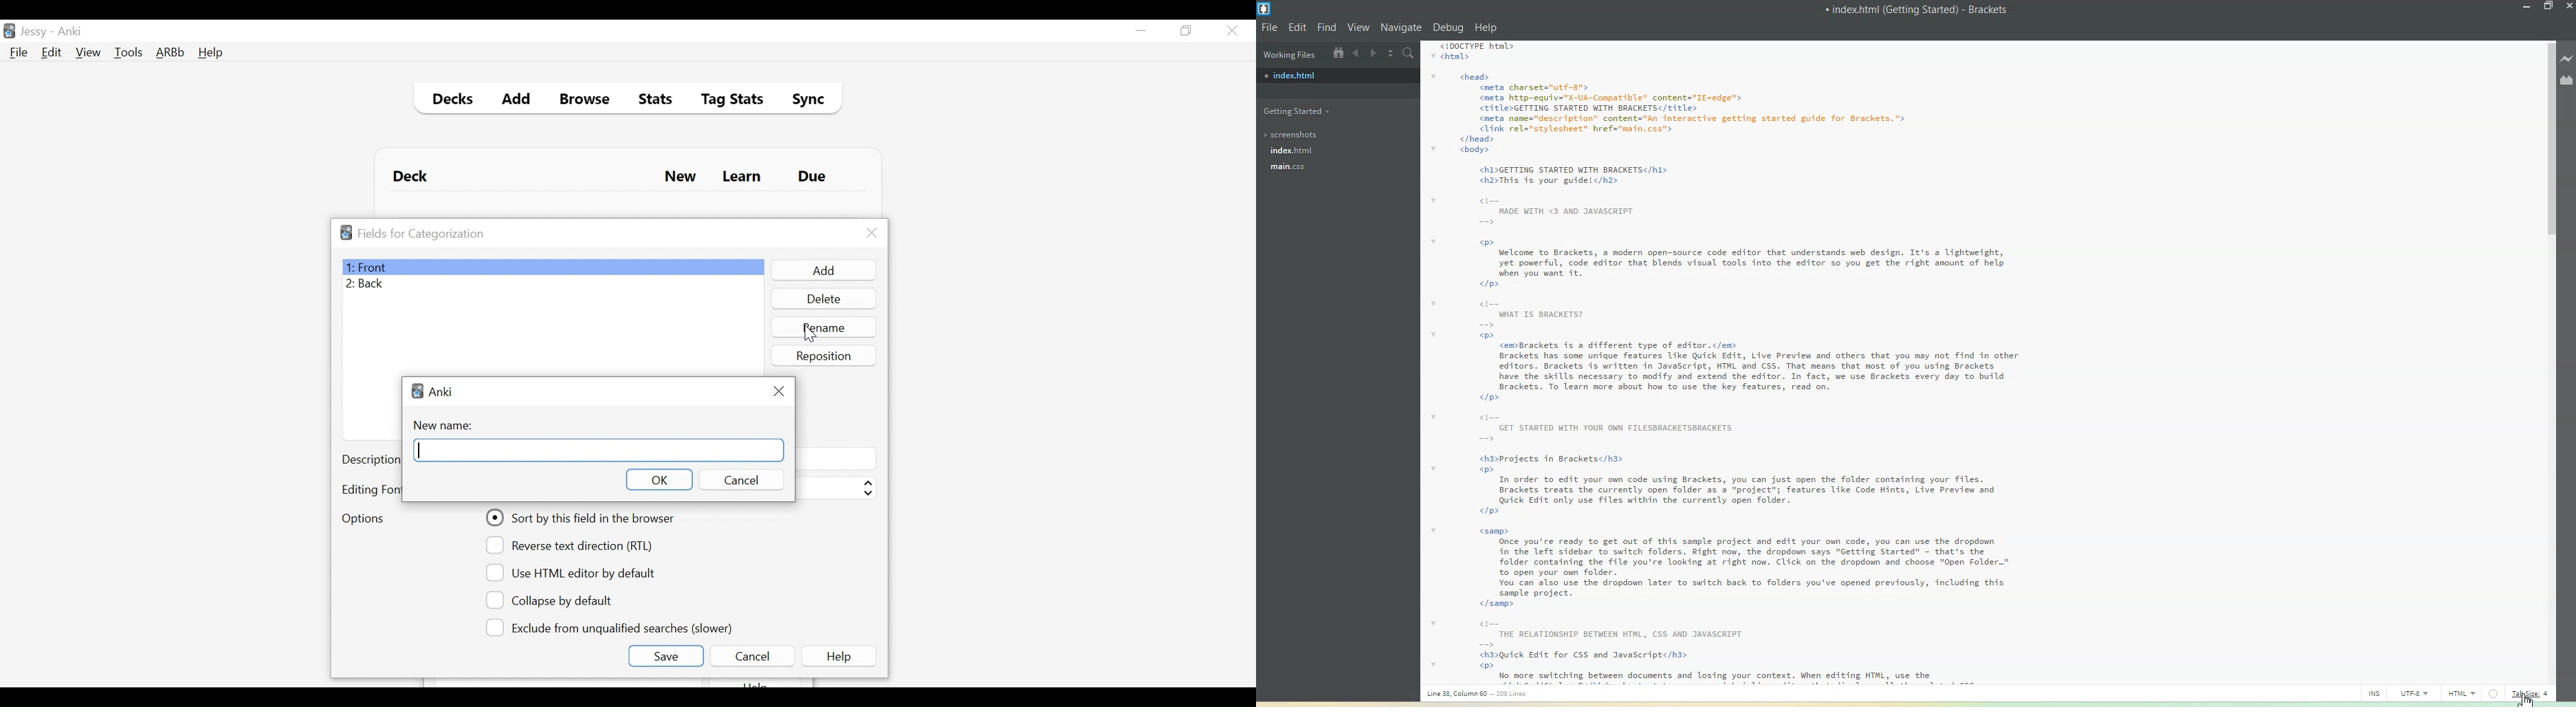  What do you see at coordinates (1297, 28) in the screenshot?
I see `Edit` at bounding box center [1297, 28].